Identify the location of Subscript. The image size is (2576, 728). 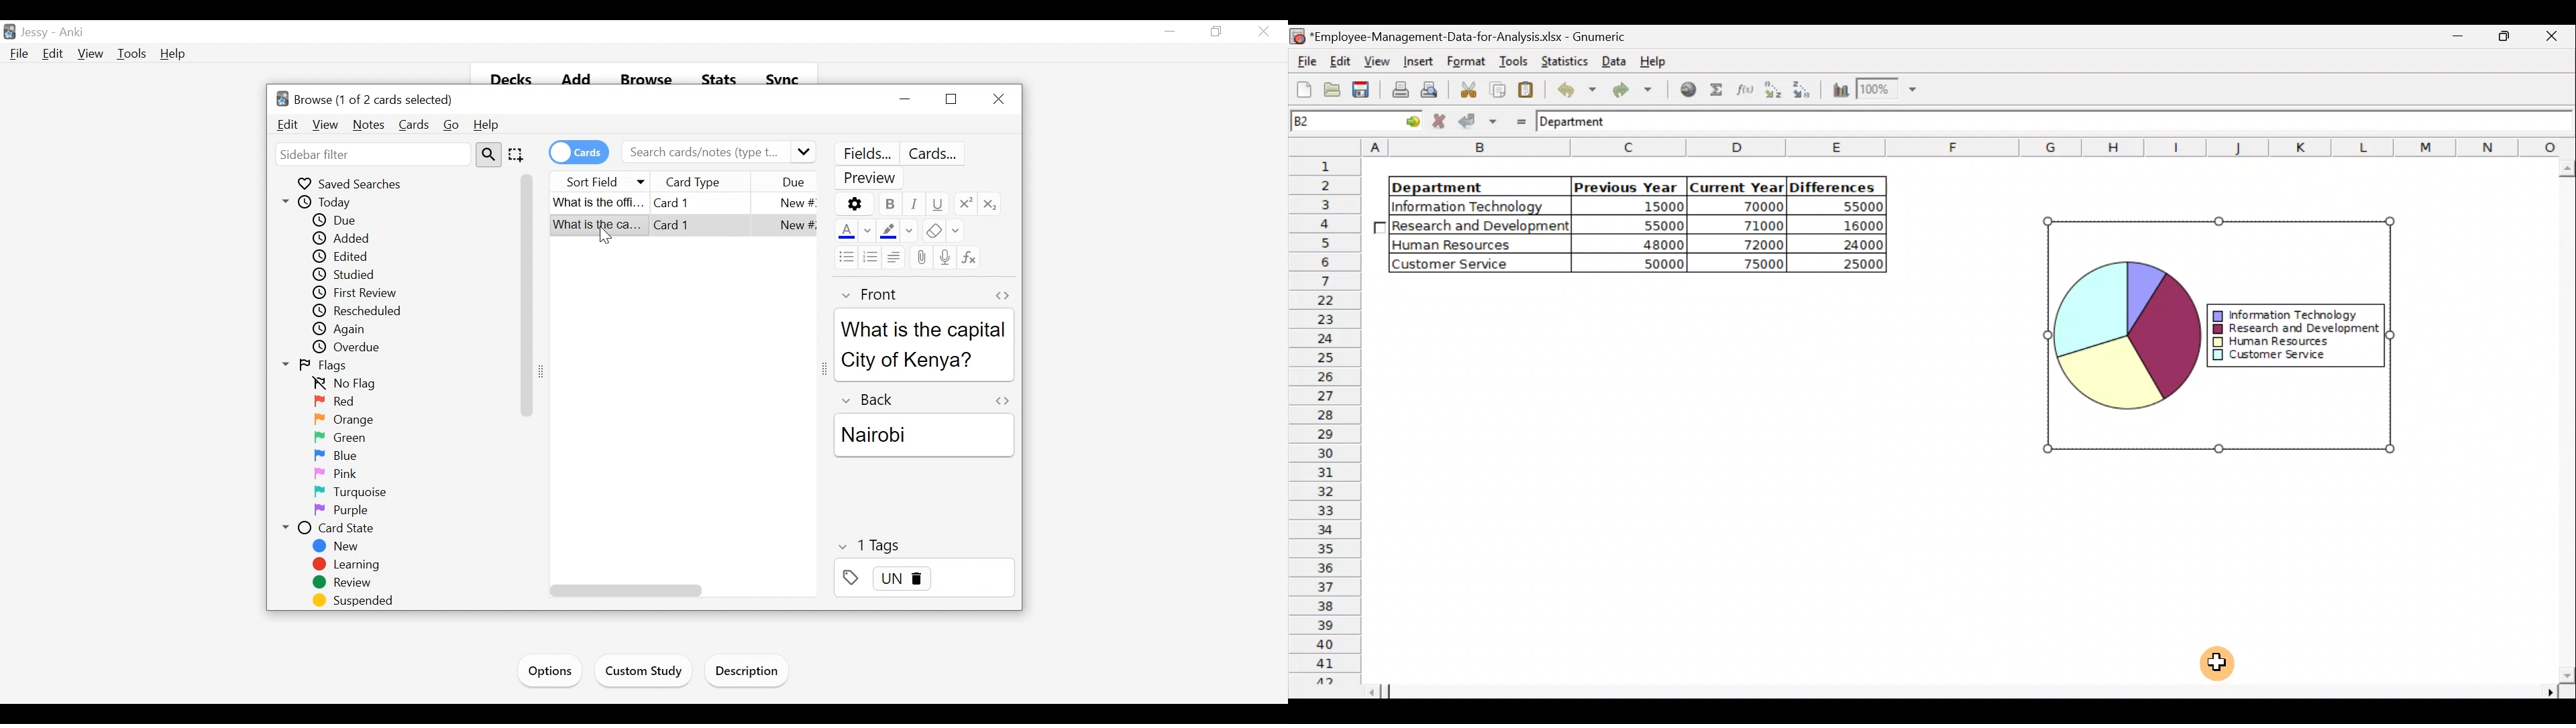
(991, 203).